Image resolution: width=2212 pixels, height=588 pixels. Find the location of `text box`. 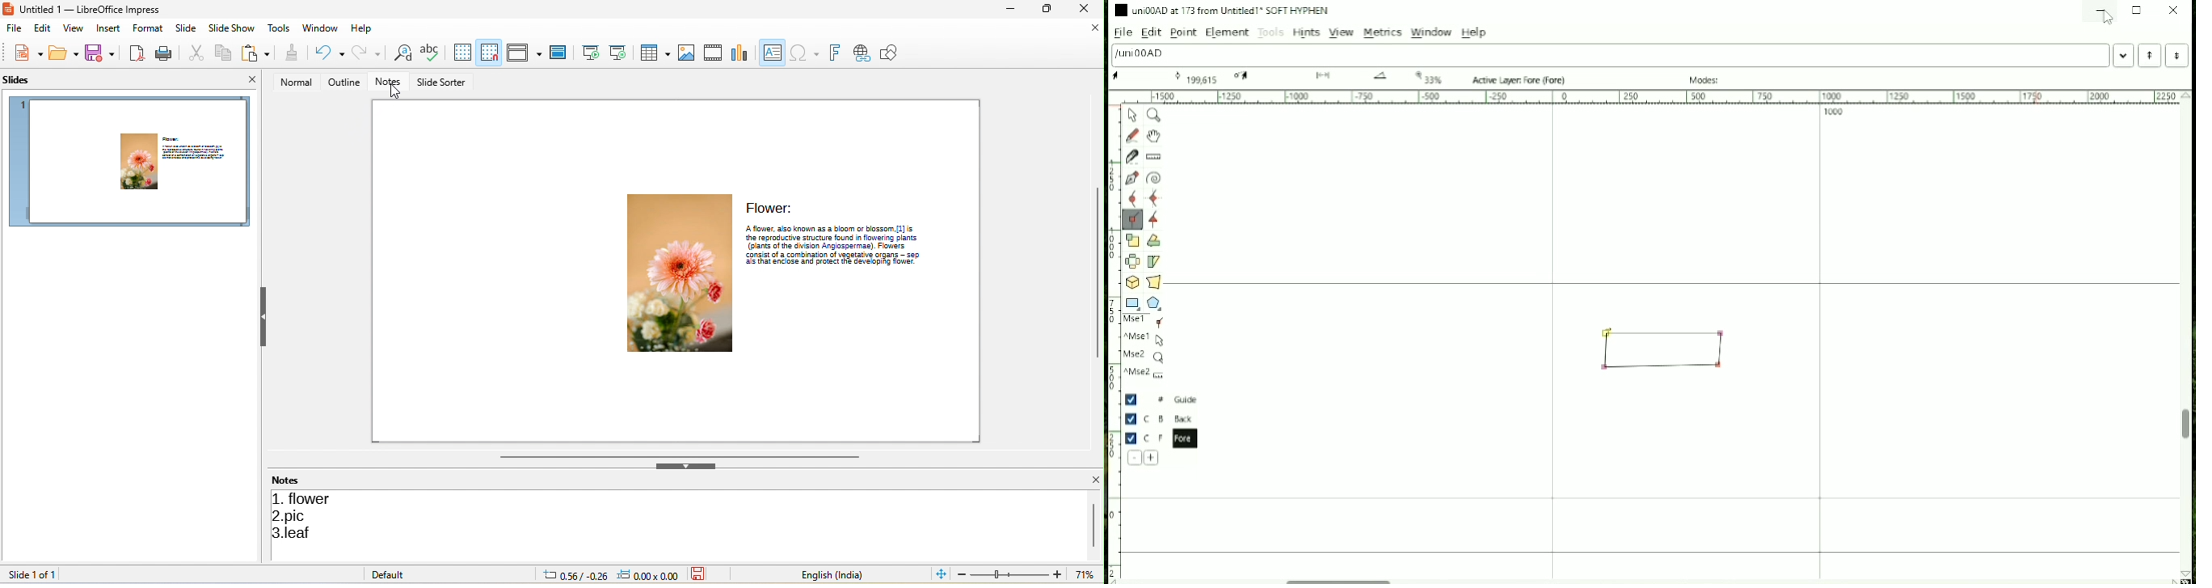

text box is located at coordinates (772, 52).